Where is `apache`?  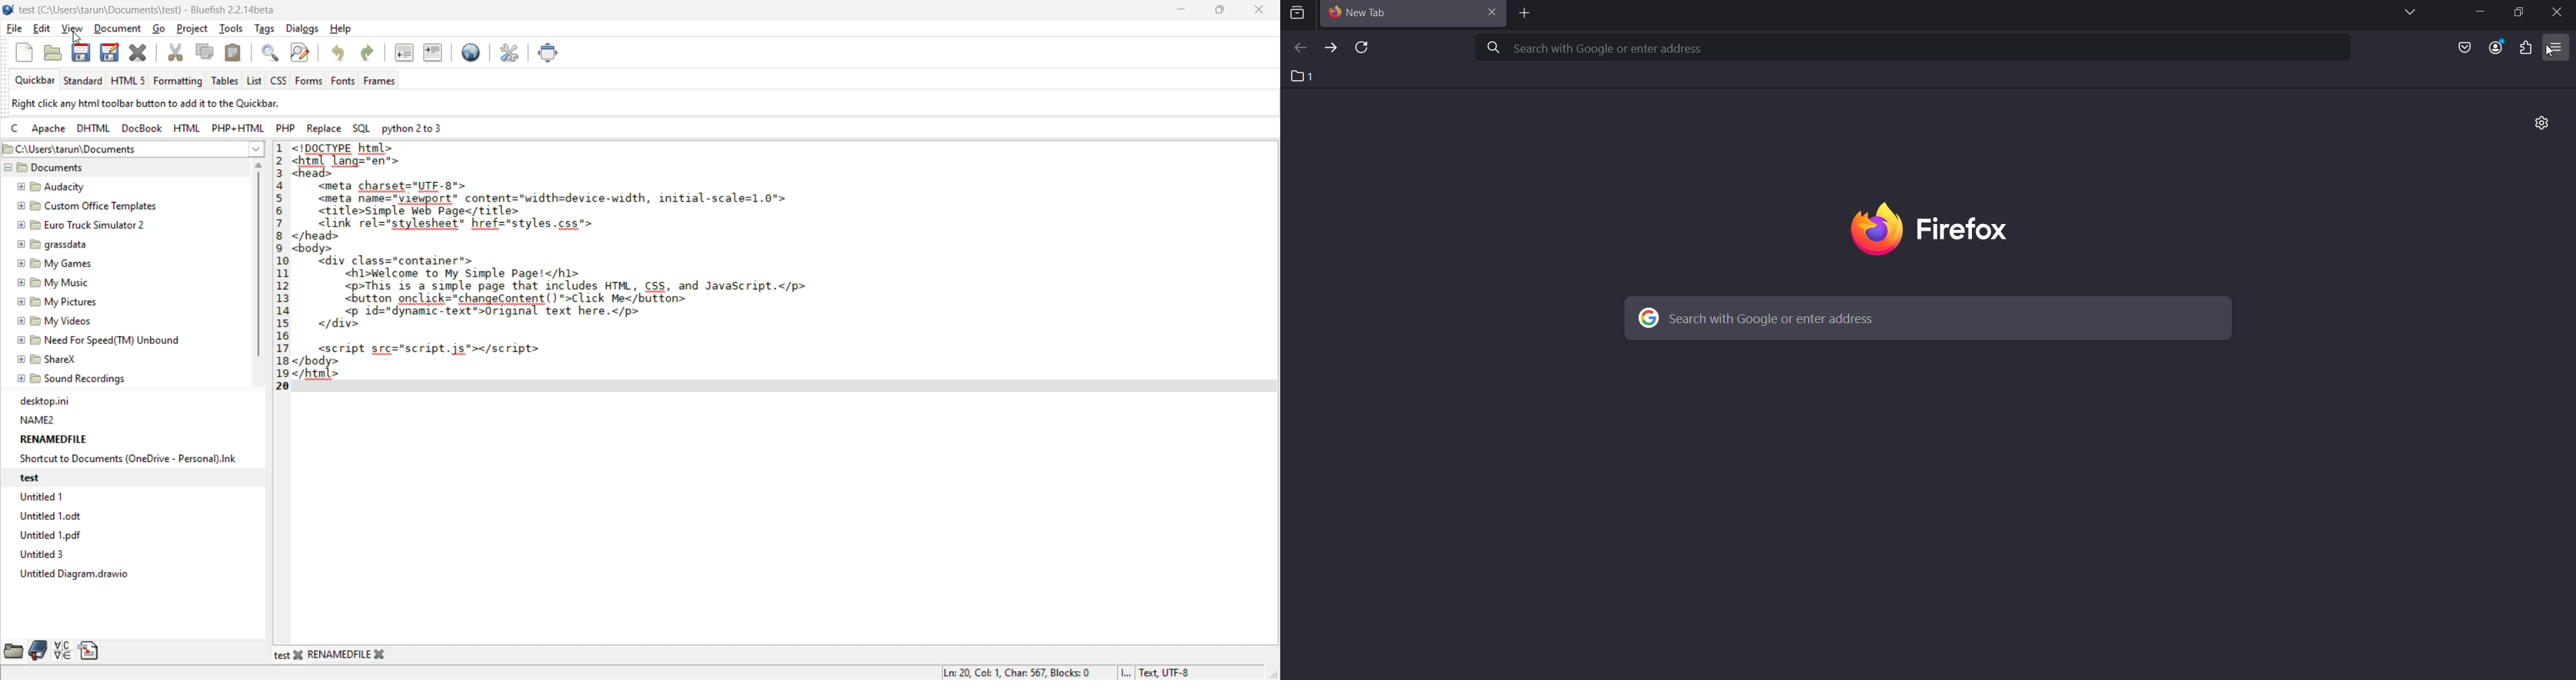 apache is located at coordinates (49, 130).